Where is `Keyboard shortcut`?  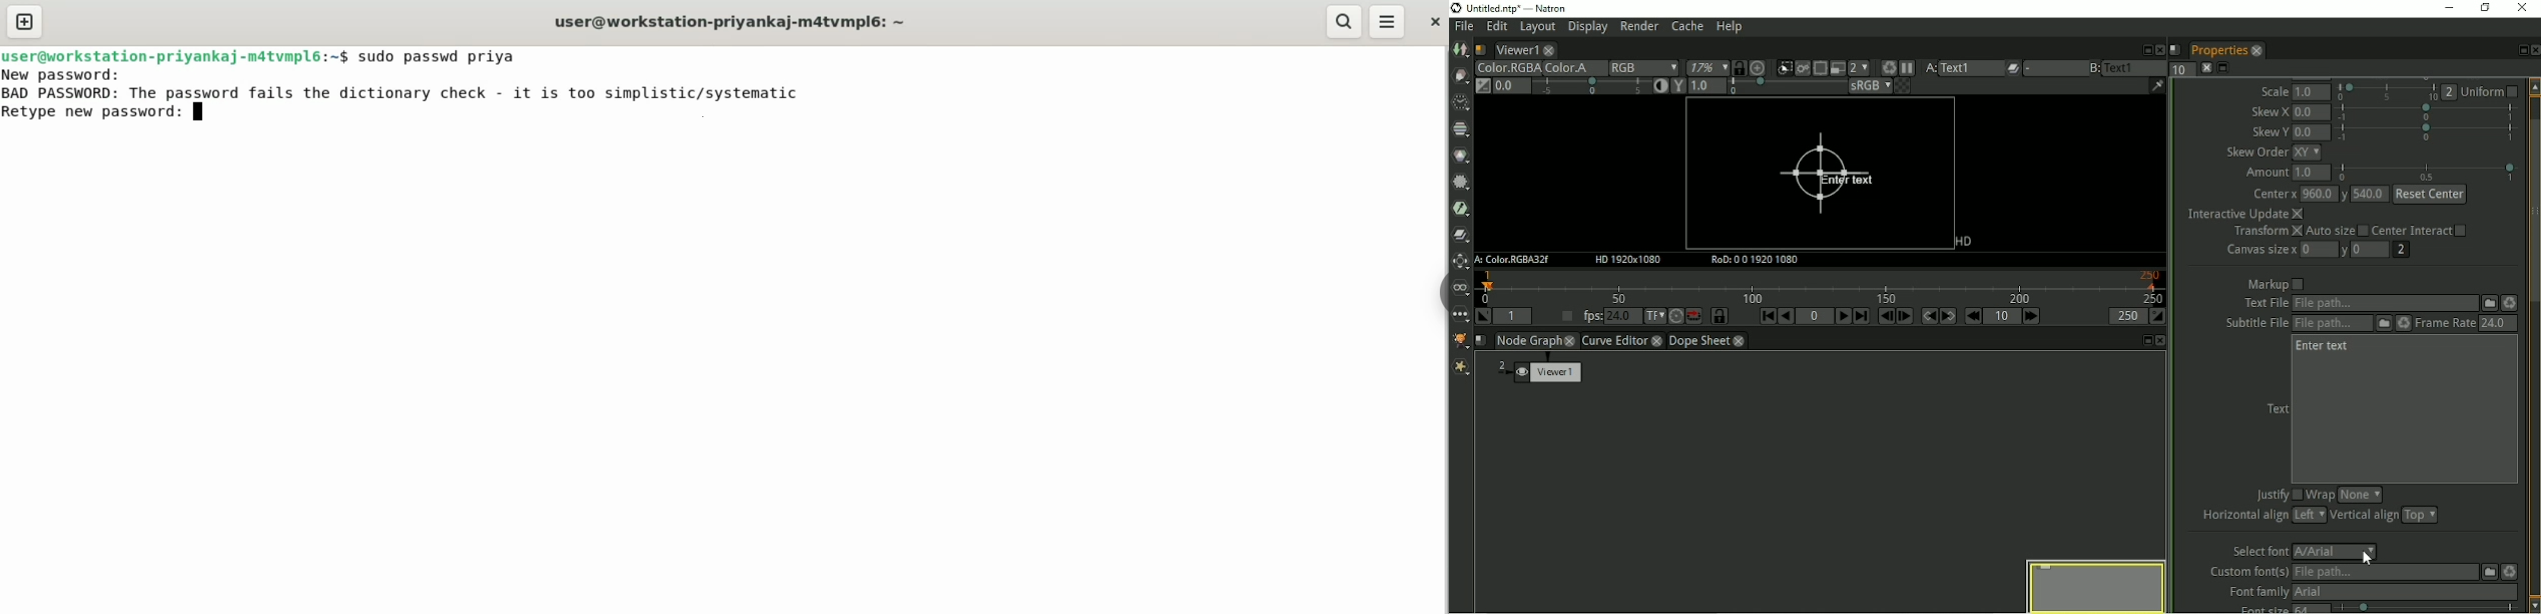 Keyboard shortcut is located at coordinates (1886, 67).